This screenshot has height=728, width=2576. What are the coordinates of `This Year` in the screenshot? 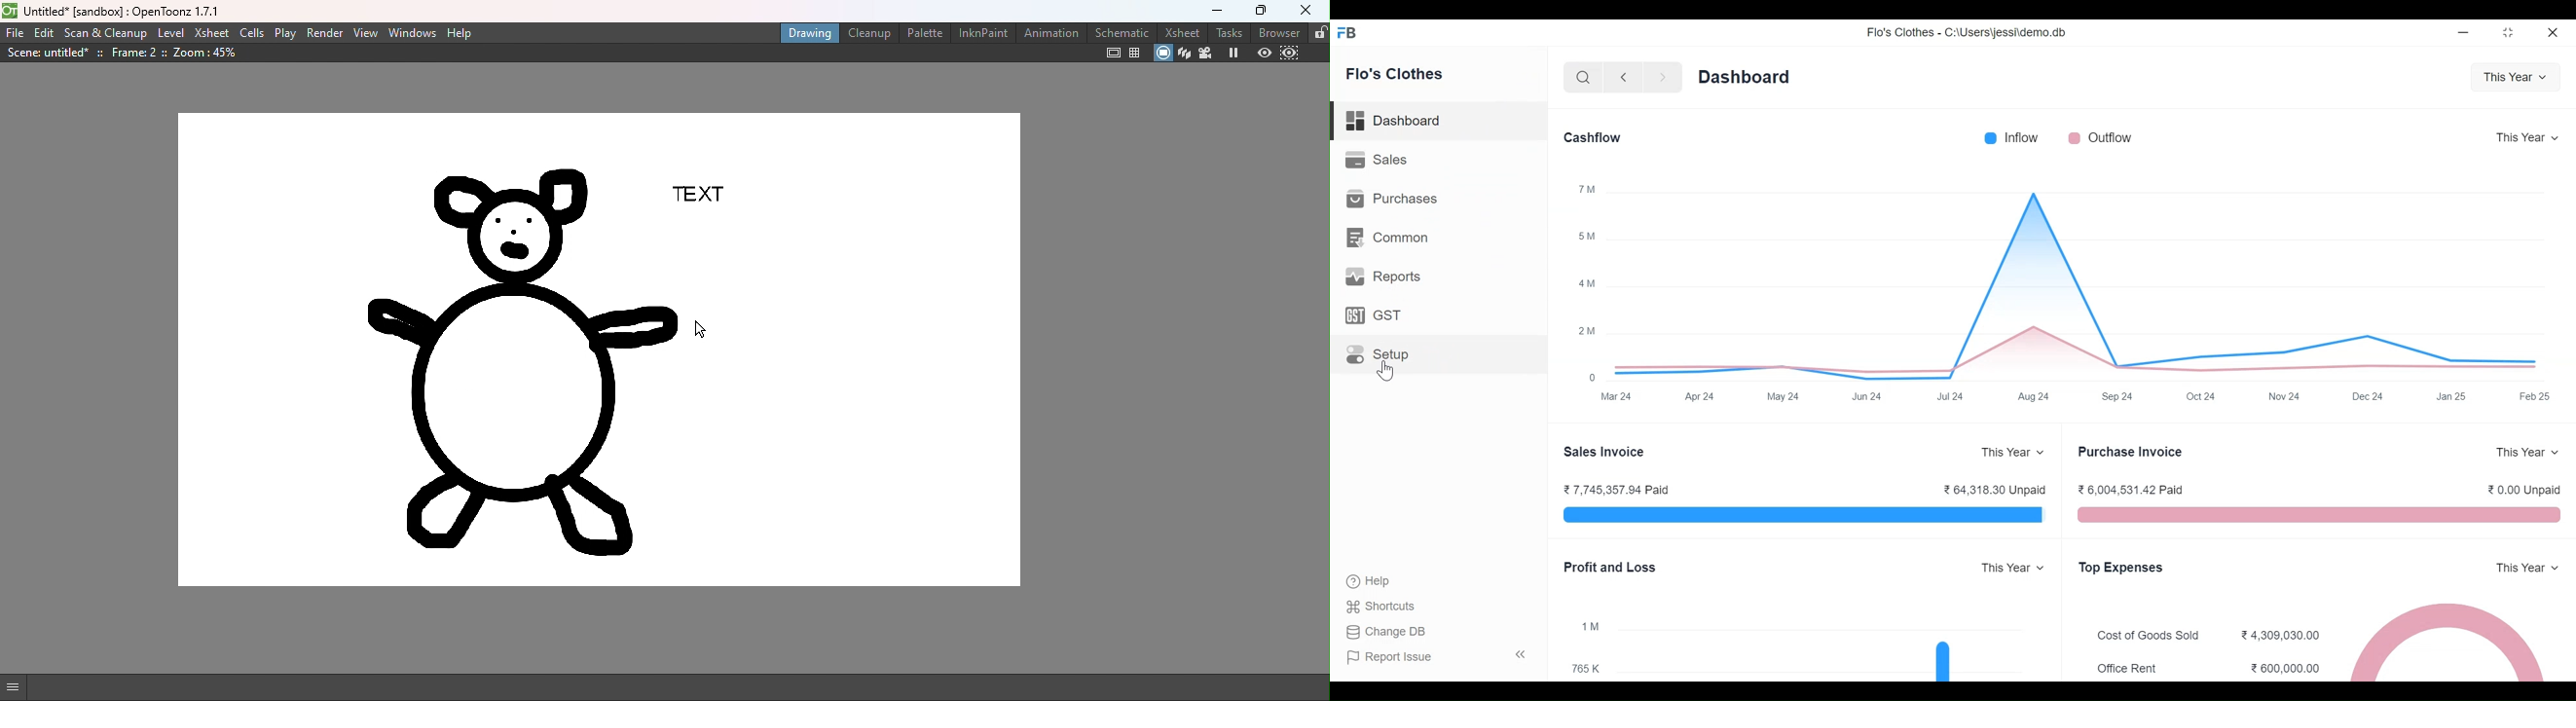 It's located at (2015, 569).